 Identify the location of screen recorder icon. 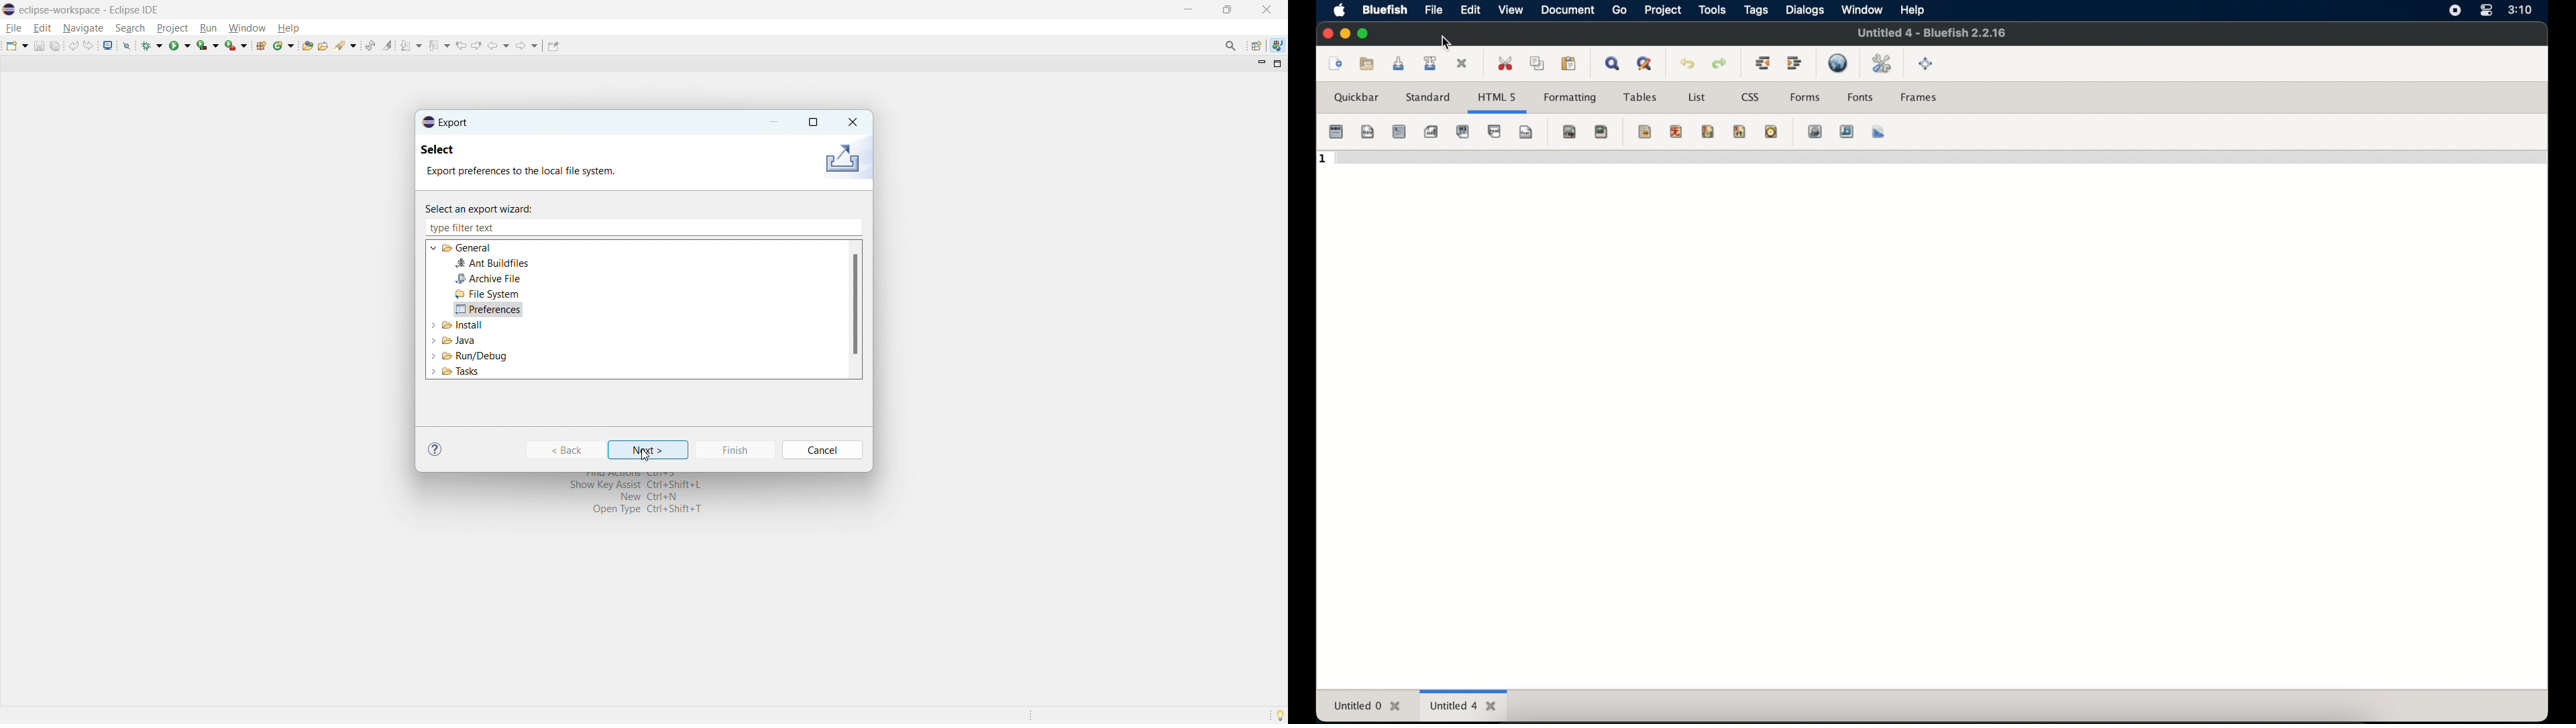
(2455, 11).